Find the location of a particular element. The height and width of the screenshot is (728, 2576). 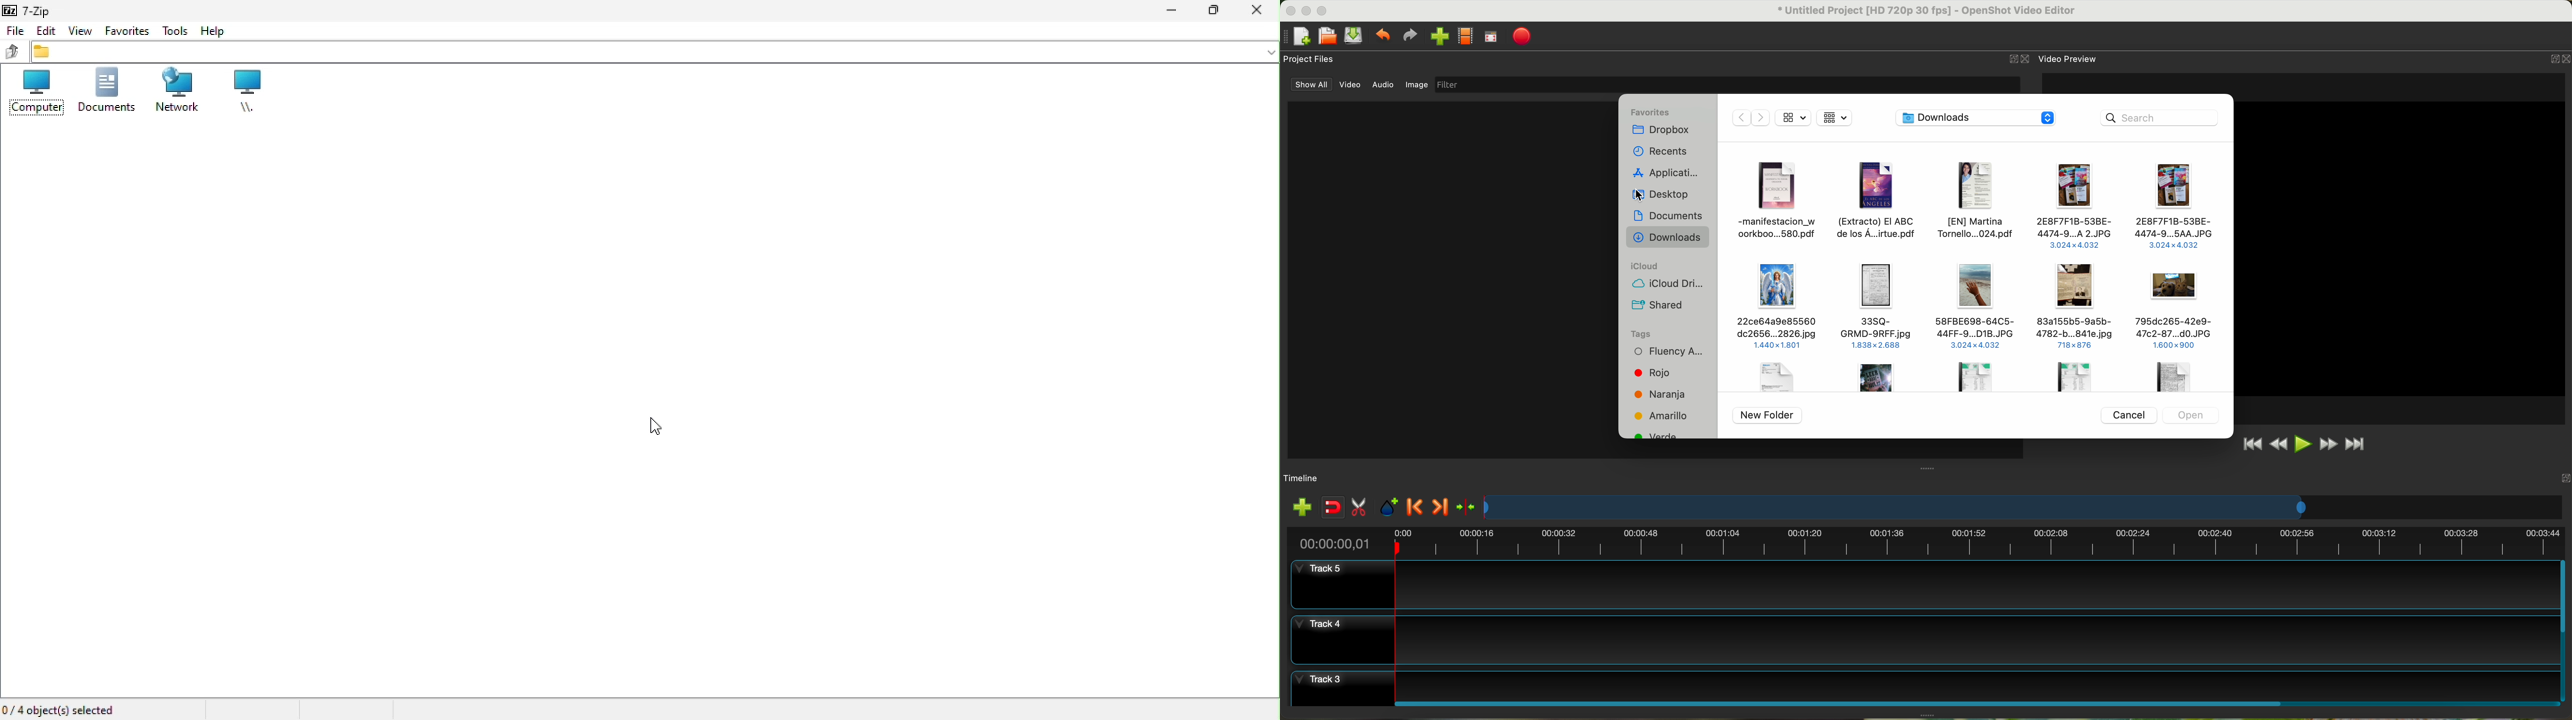

Network is located at coordinates (172, 87).